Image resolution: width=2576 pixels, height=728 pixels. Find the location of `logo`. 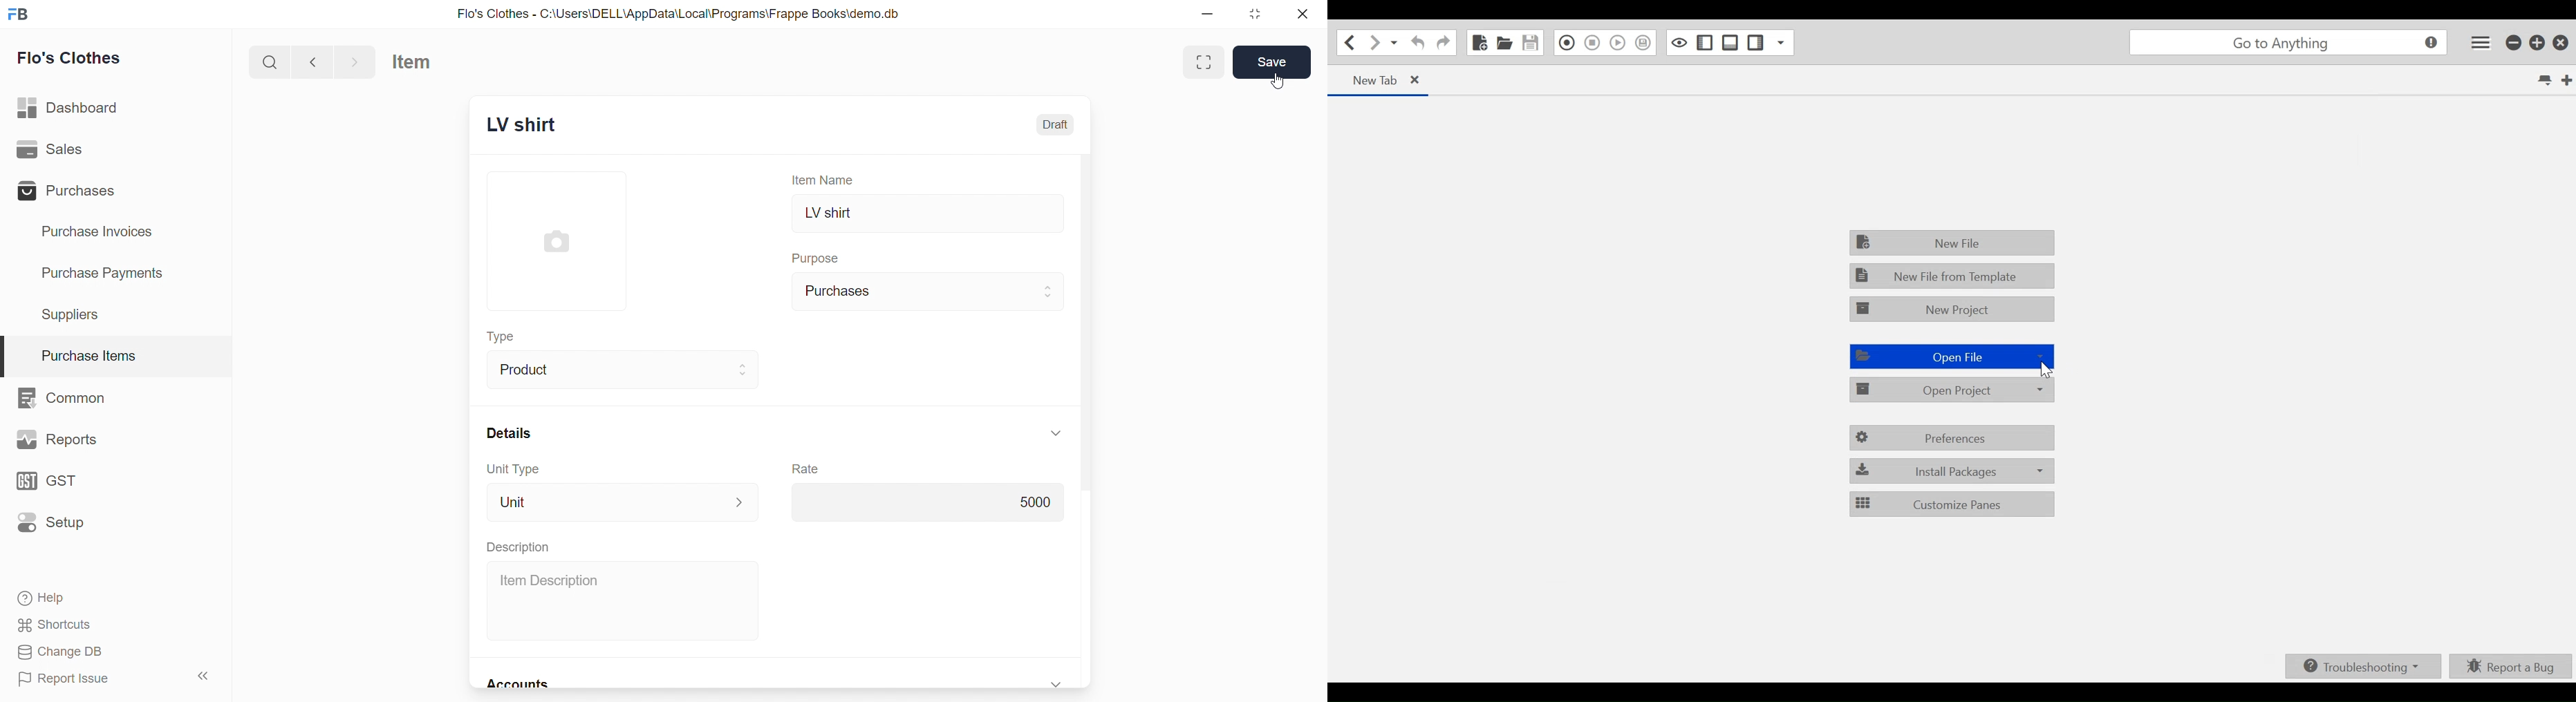

logo is located at coordinates (18, 15).